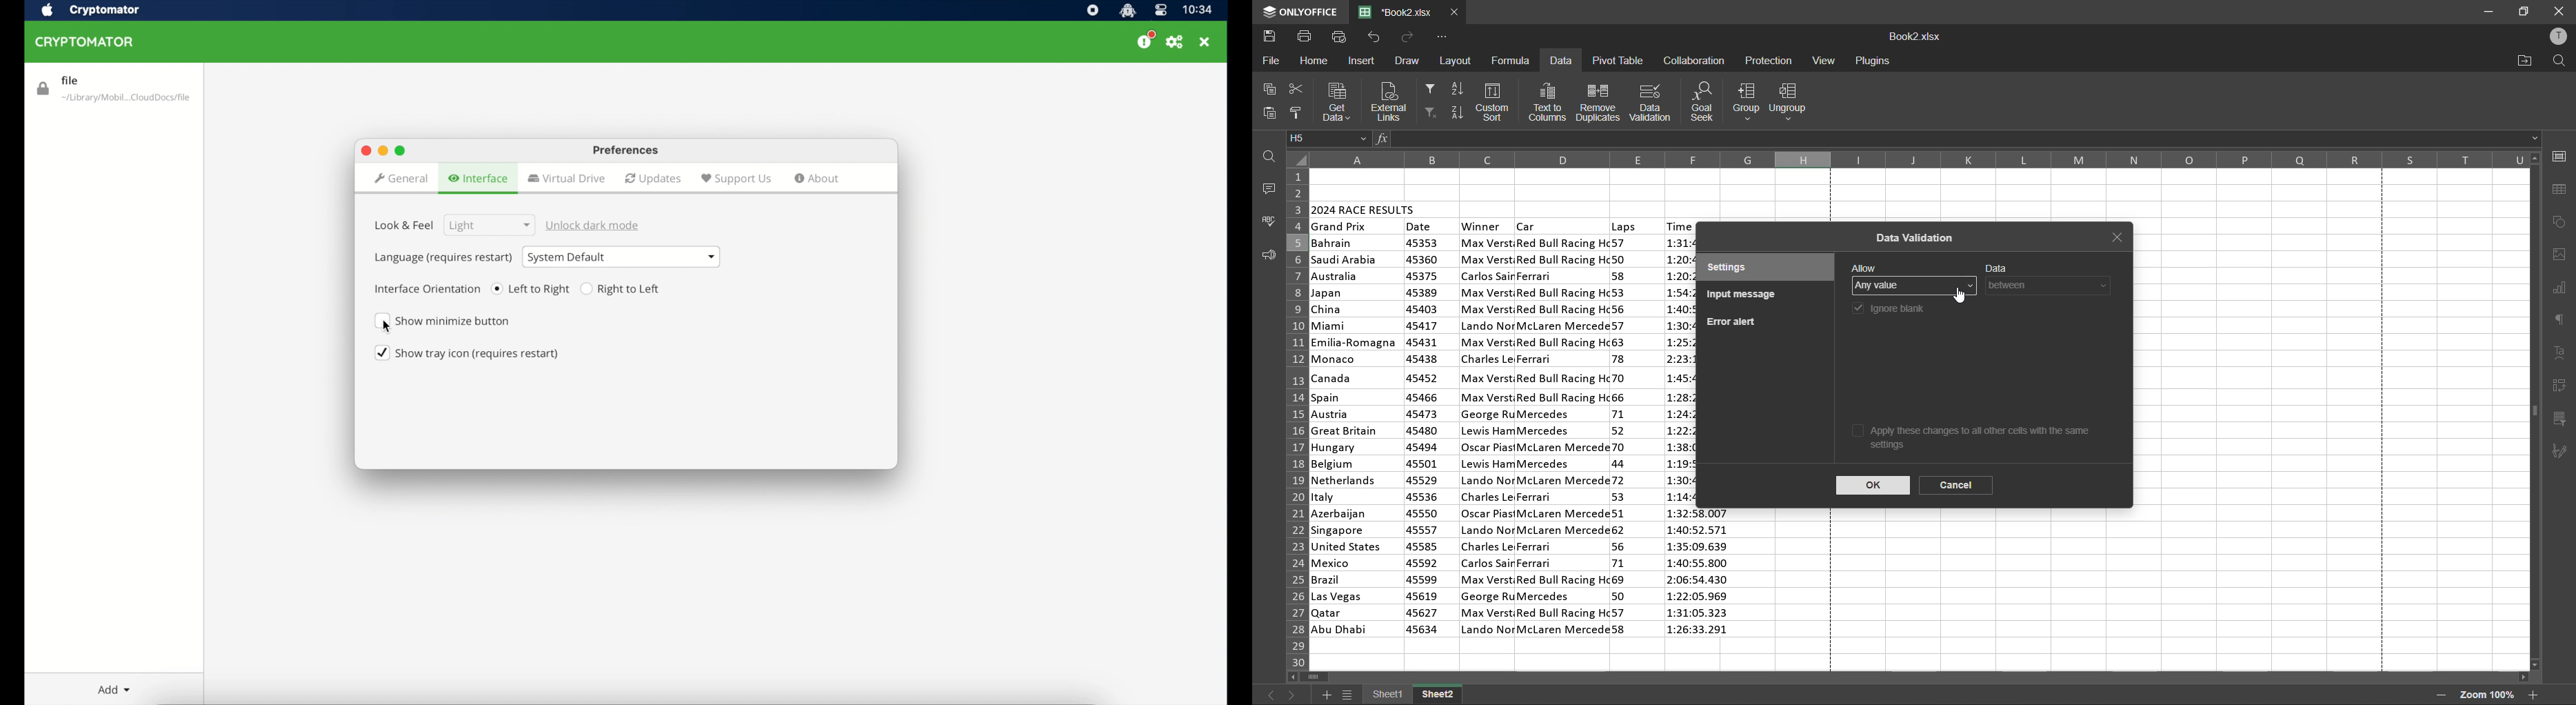  What do you see at coordinates (1915, 38) in the screenshot?
I see `filename` at bounding box center [1915, 38].